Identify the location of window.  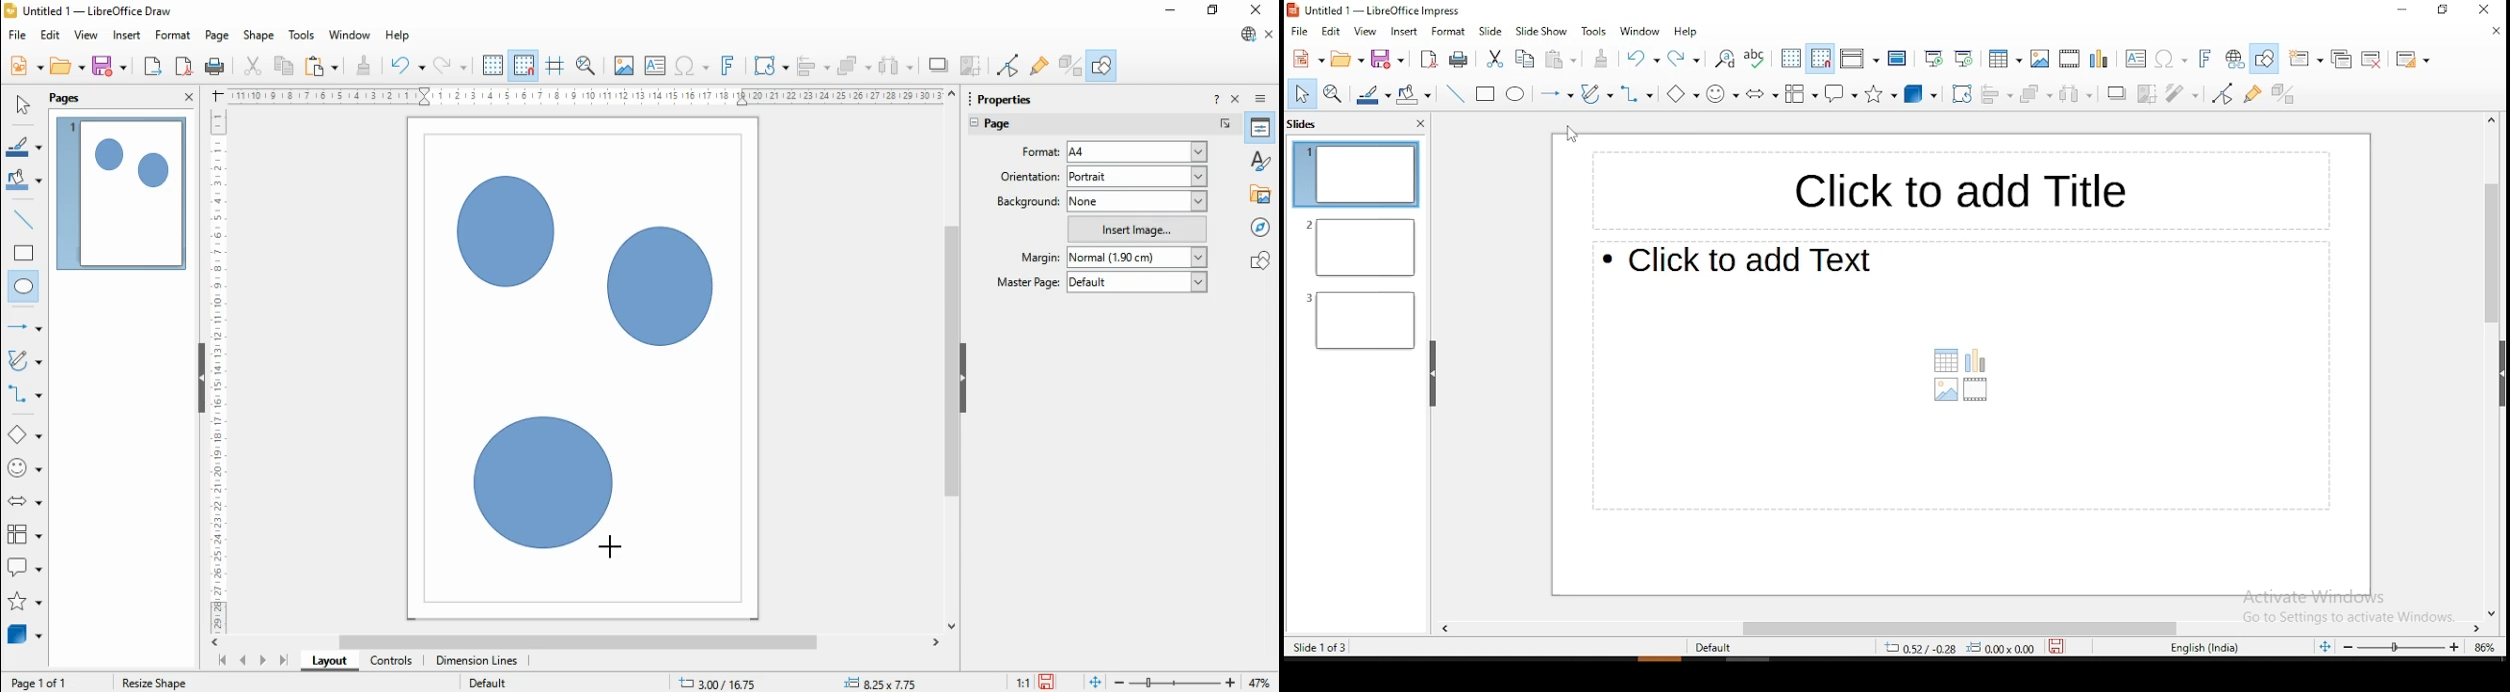
(1641, 34).